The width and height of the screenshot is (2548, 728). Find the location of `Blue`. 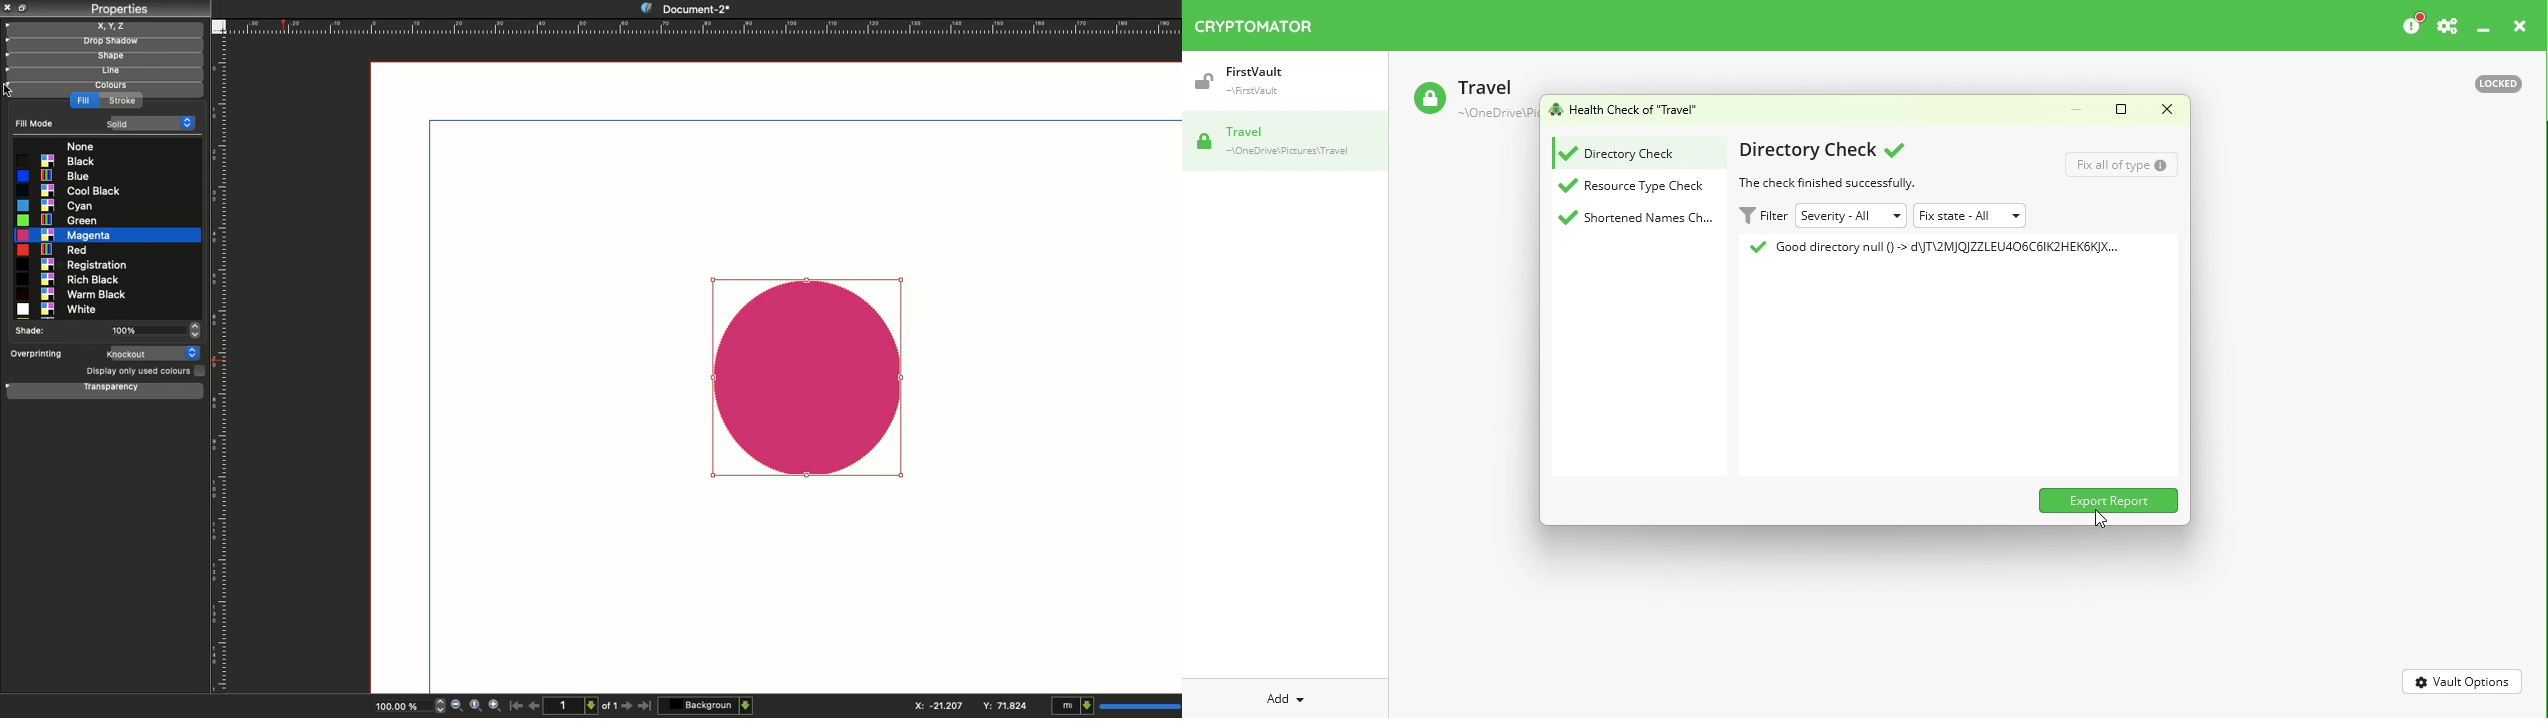

Blue is located at coordinates (106, 177).